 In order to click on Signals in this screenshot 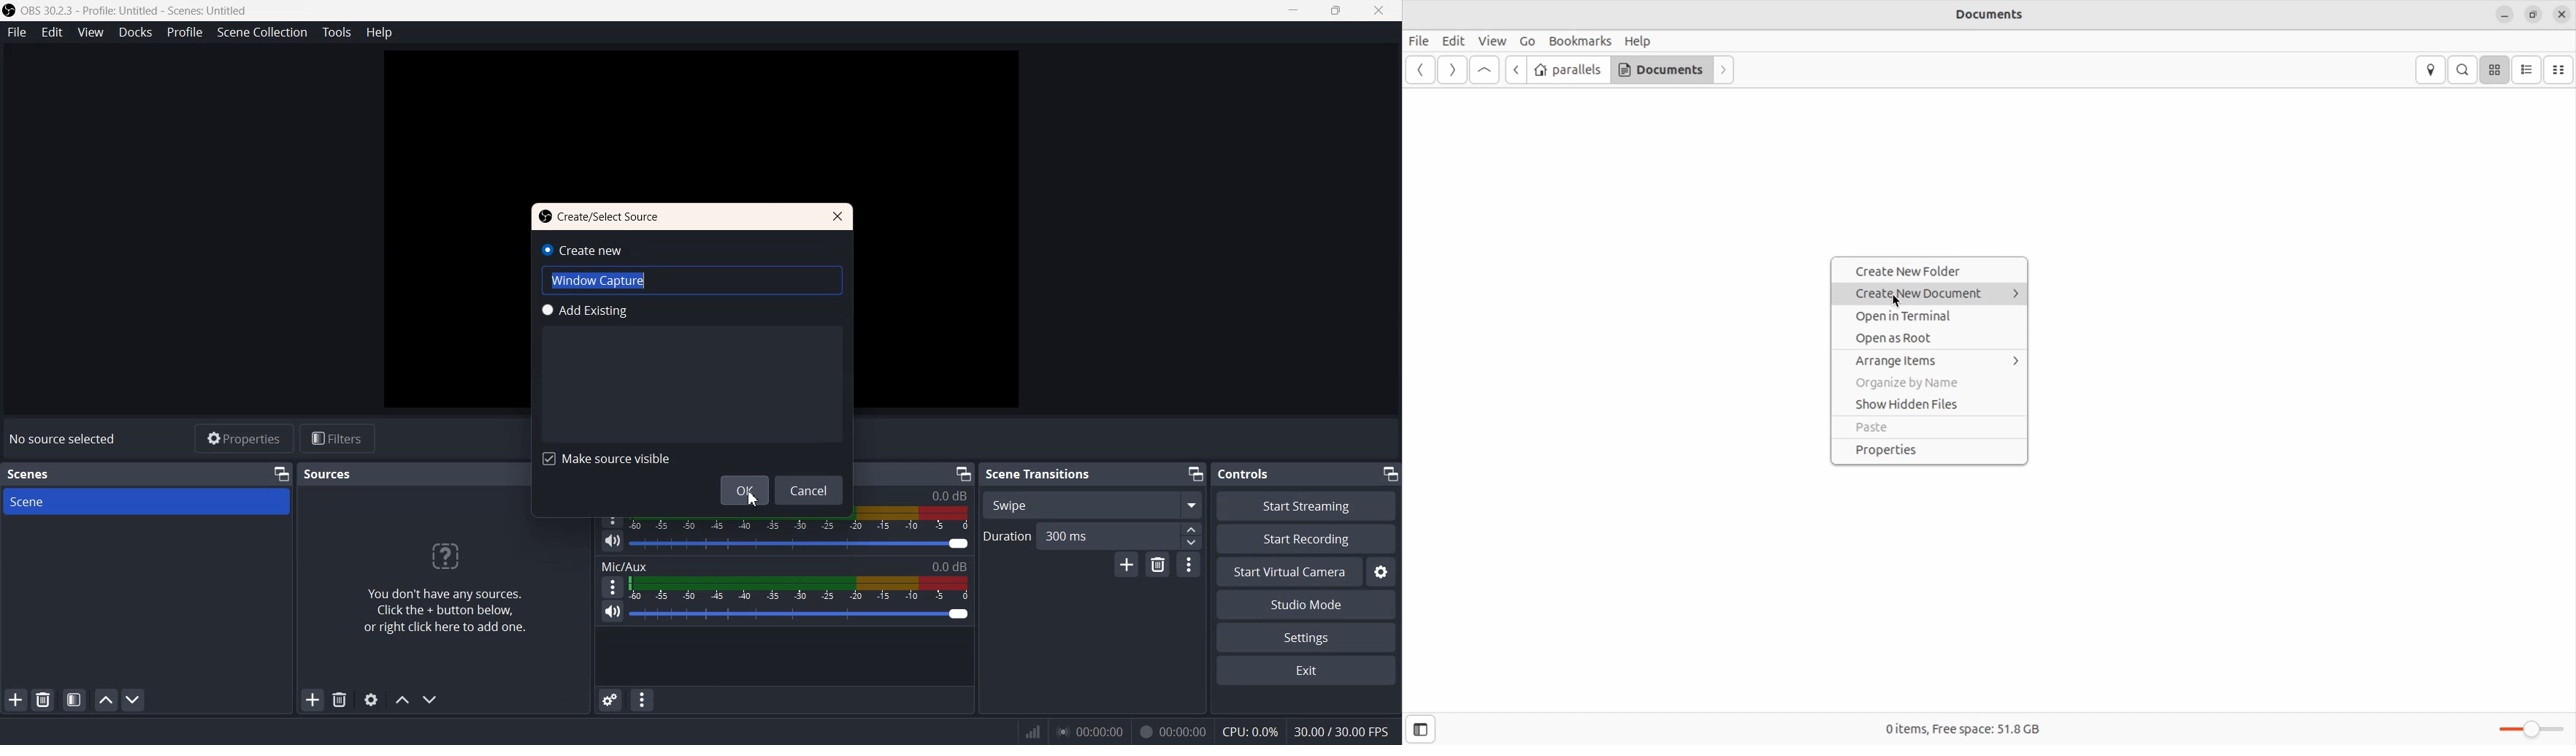, I will do `click(1027, 732)`.